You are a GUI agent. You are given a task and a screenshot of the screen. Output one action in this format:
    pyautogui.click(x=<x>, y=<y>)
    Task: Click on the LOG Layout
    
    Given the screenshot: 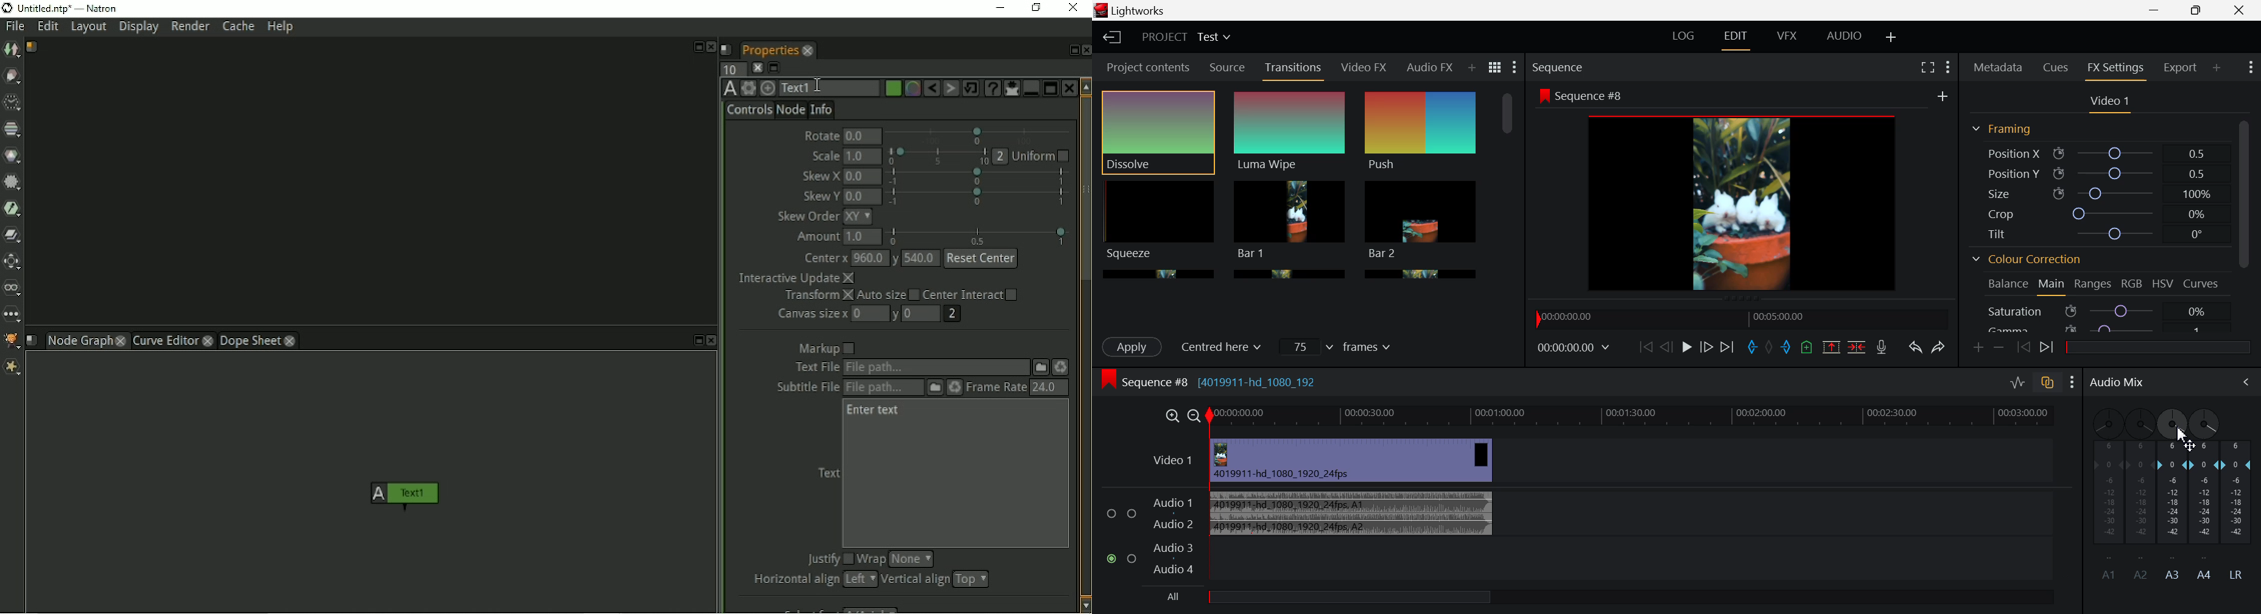 What is the action you would take?
    pyautogui.click(x=1685, y=35)
    